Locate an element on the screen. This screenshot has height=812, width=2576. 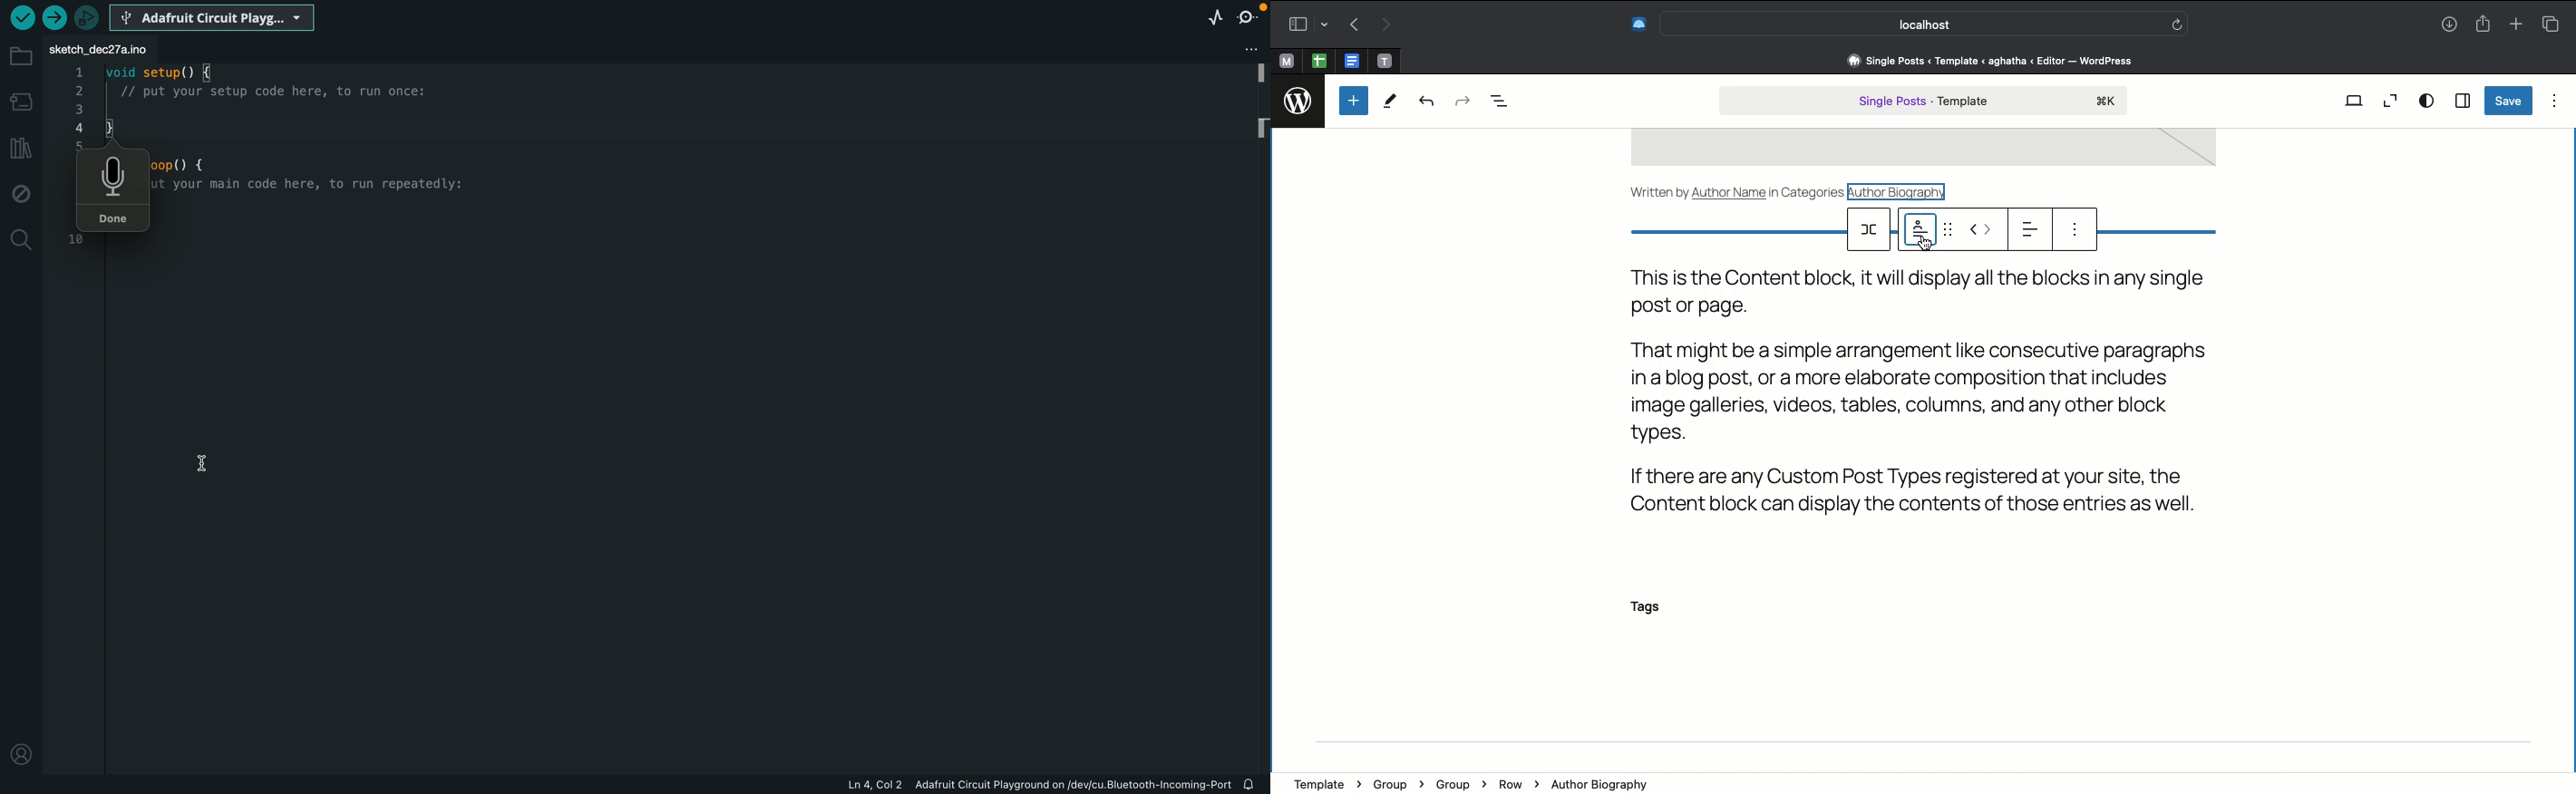
Forward is located at coordinates (1387, 25).